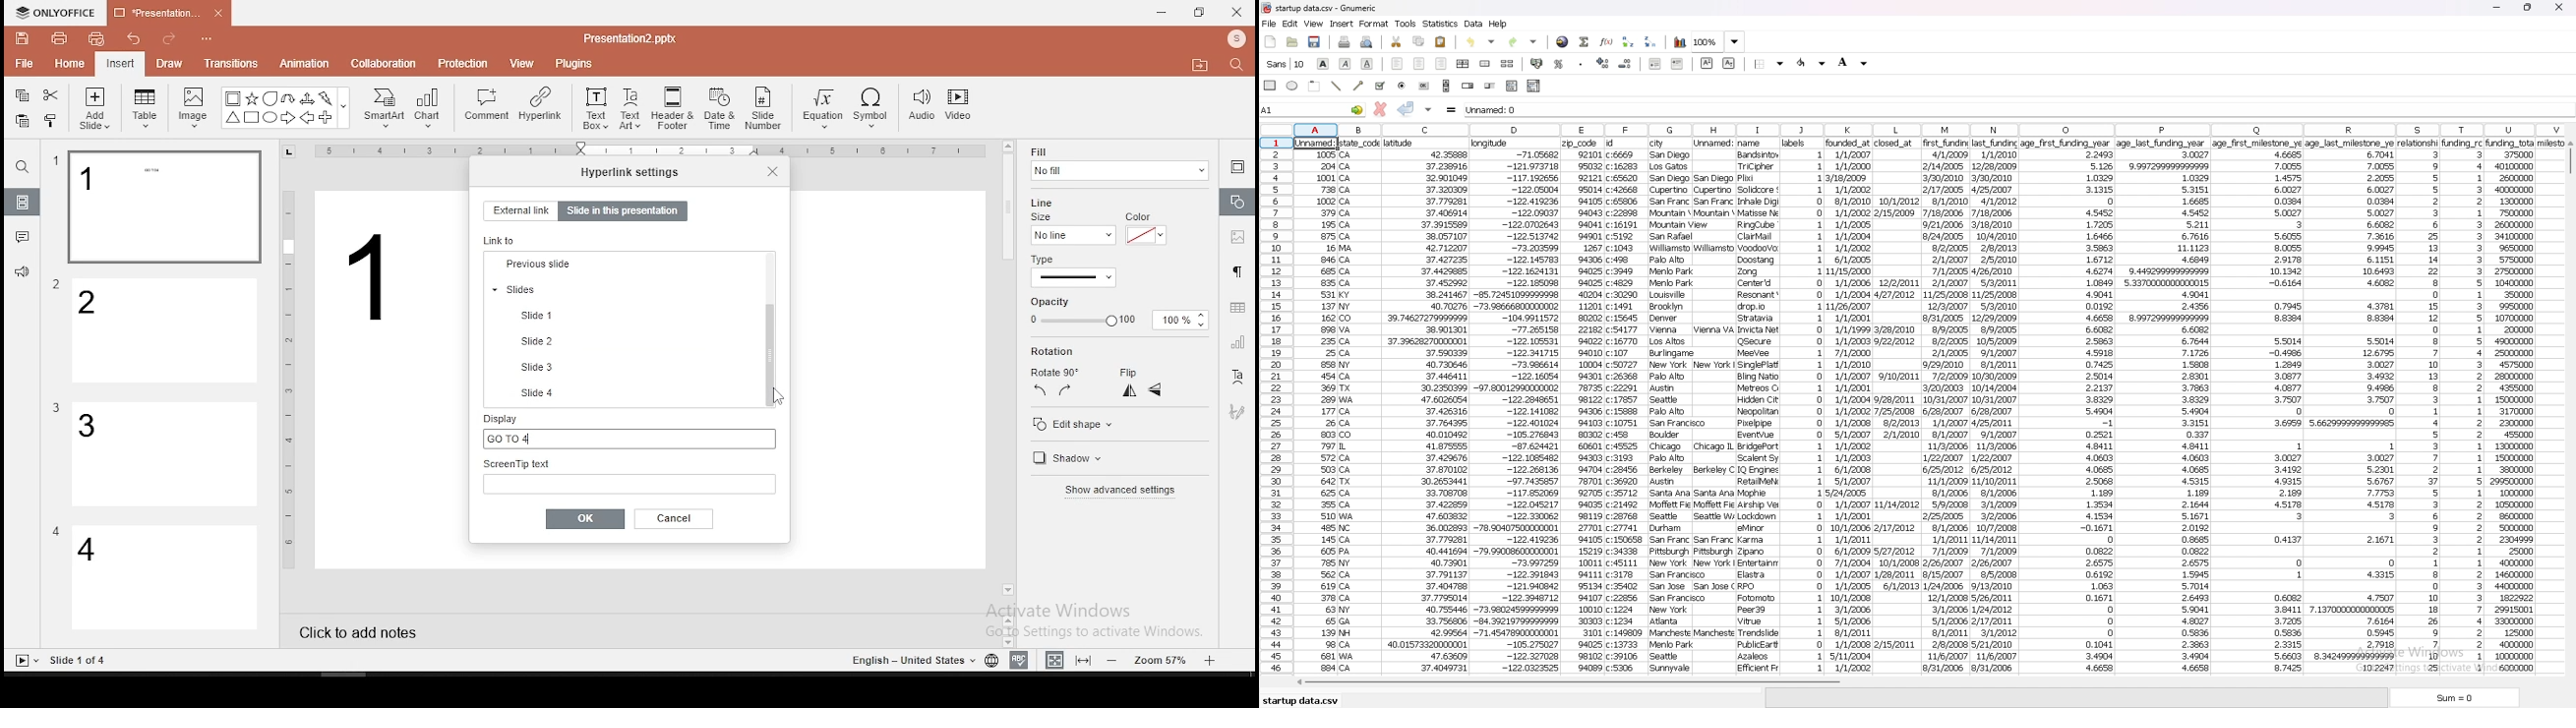  Describe the element at coordinates (166, 331) in the screenshot. I see `slide 2` at that location.